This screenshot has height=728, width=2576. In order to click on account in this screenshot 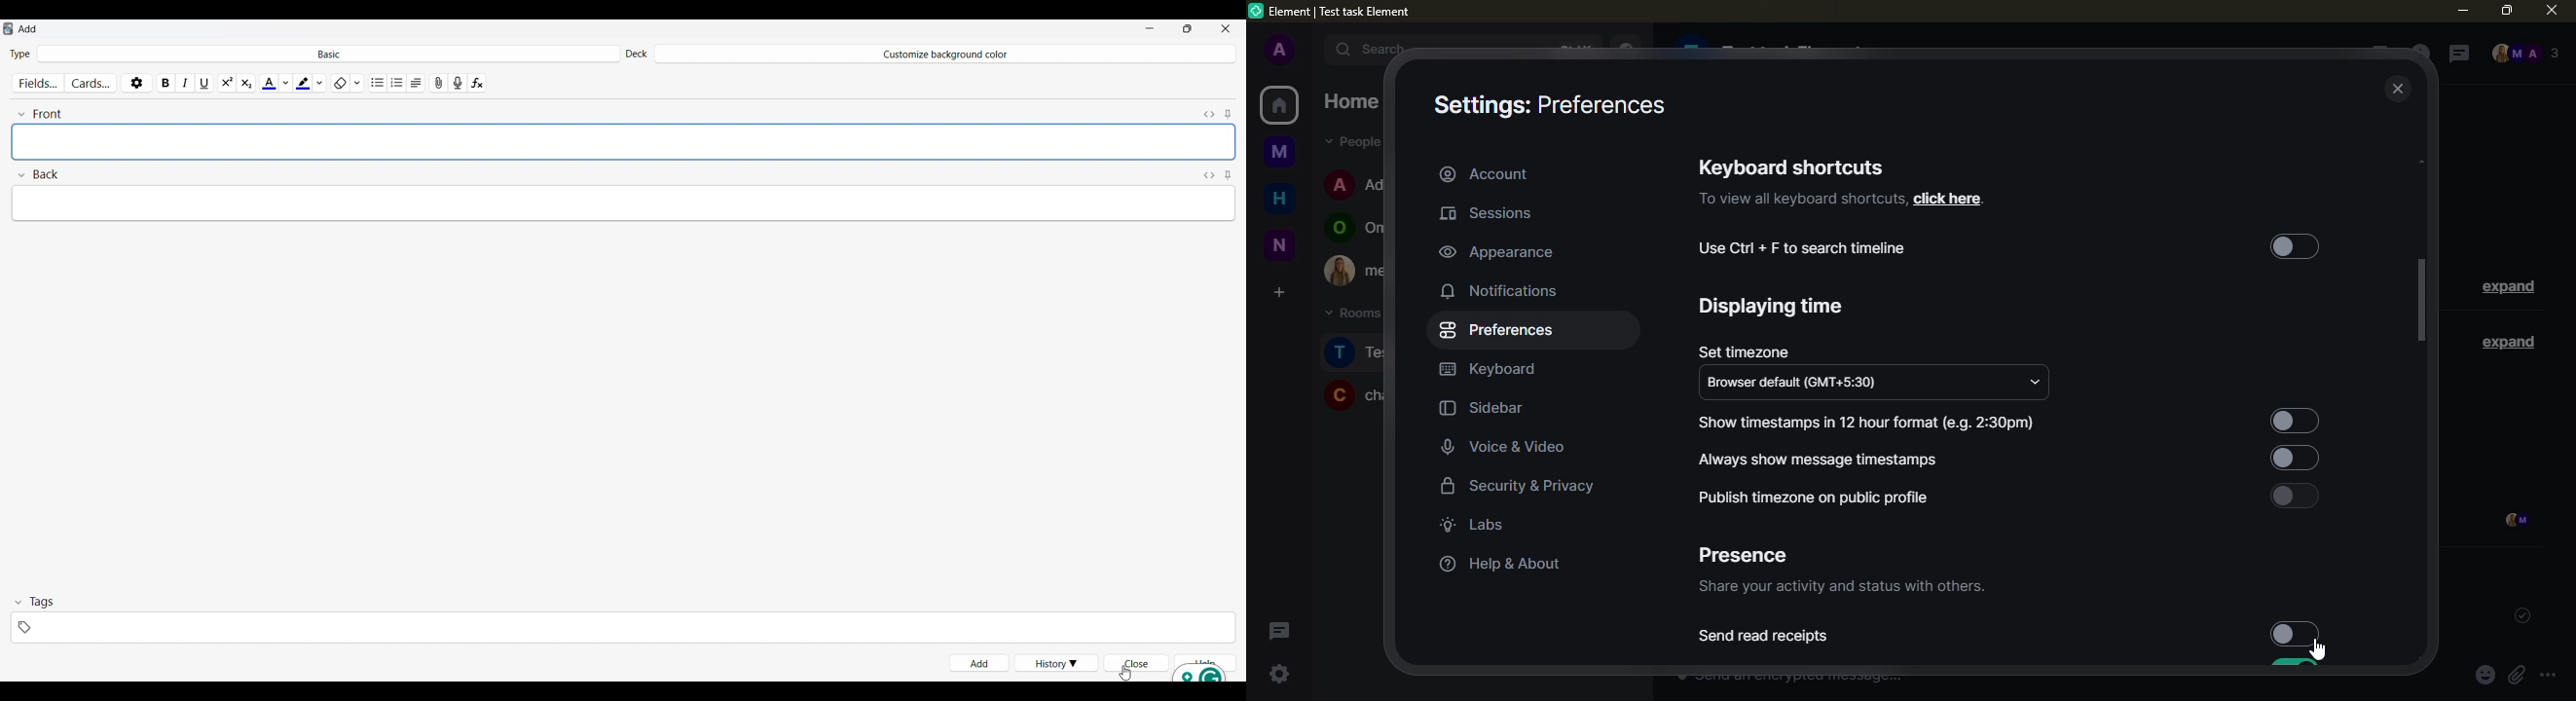, I will do `click(1485, 173)`.